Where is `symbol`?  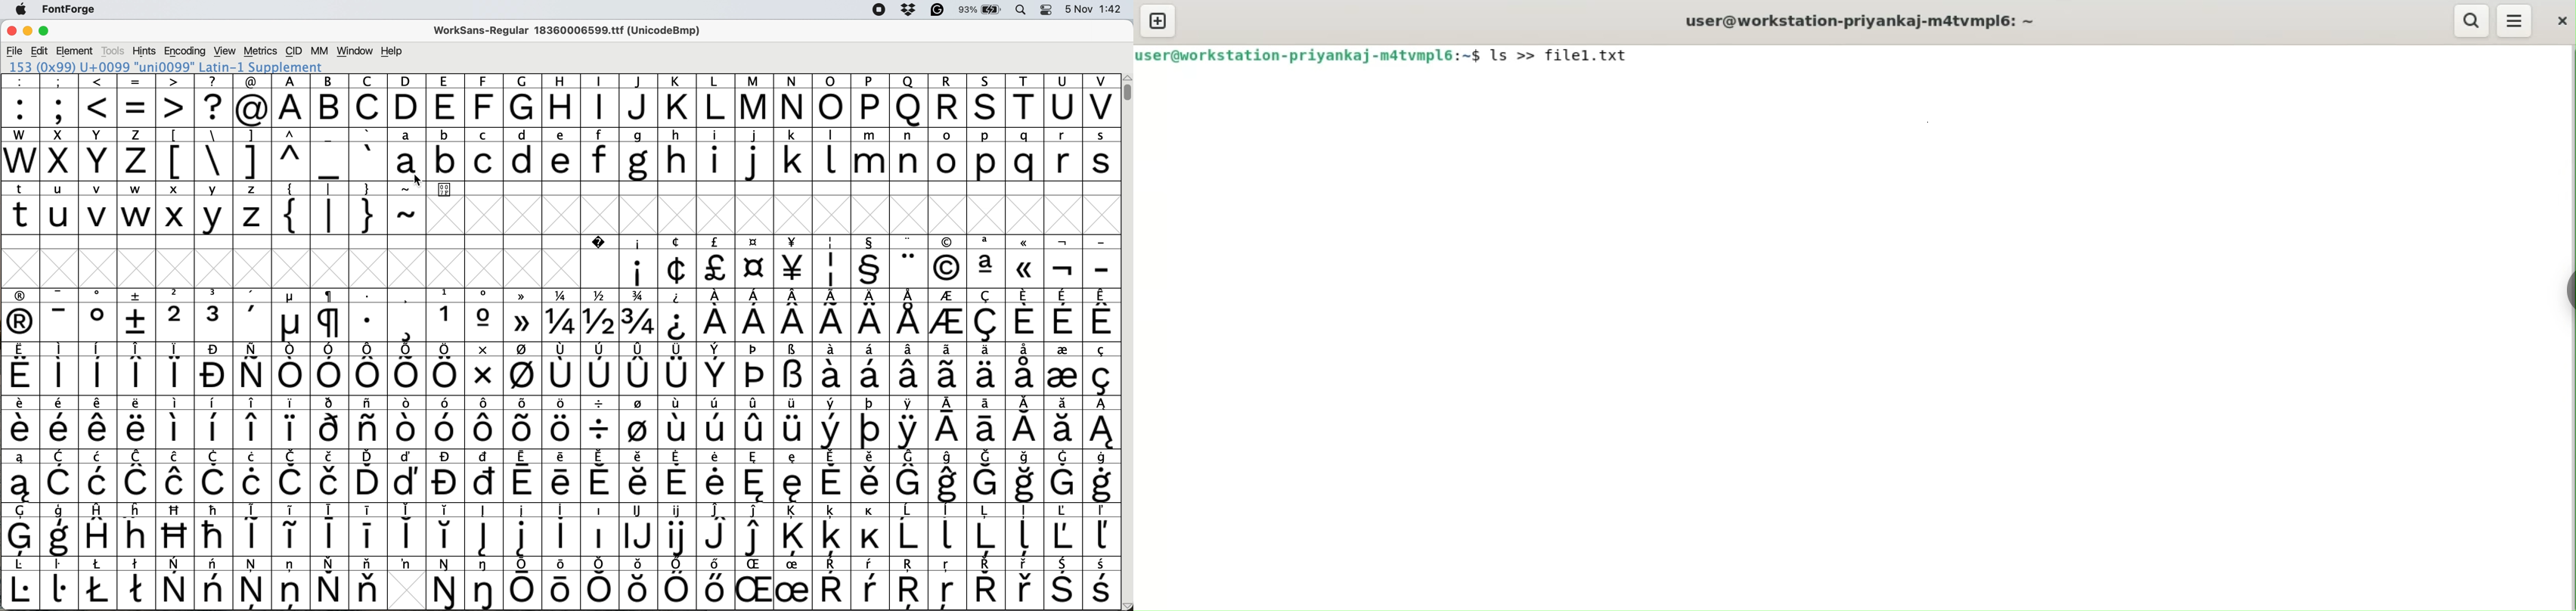 symbol is located at coordinates (833, 368).